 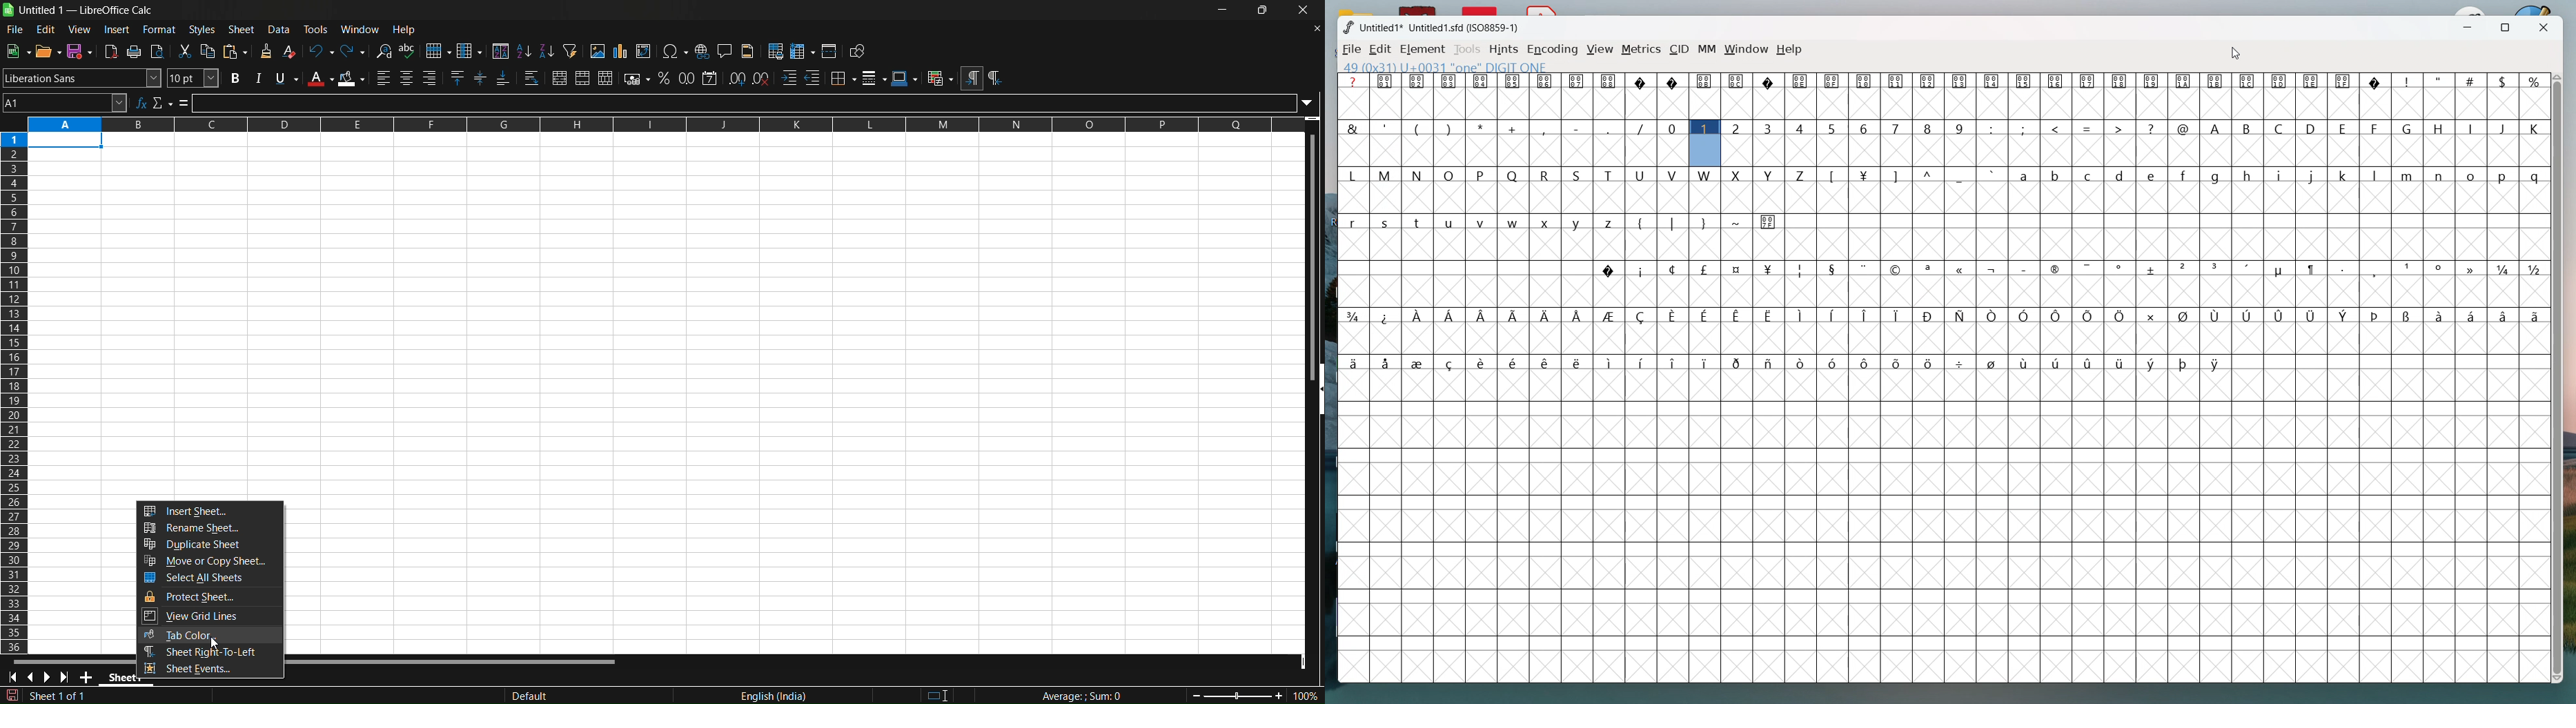 I want to click on symbol, so click(x=2215, y=314).